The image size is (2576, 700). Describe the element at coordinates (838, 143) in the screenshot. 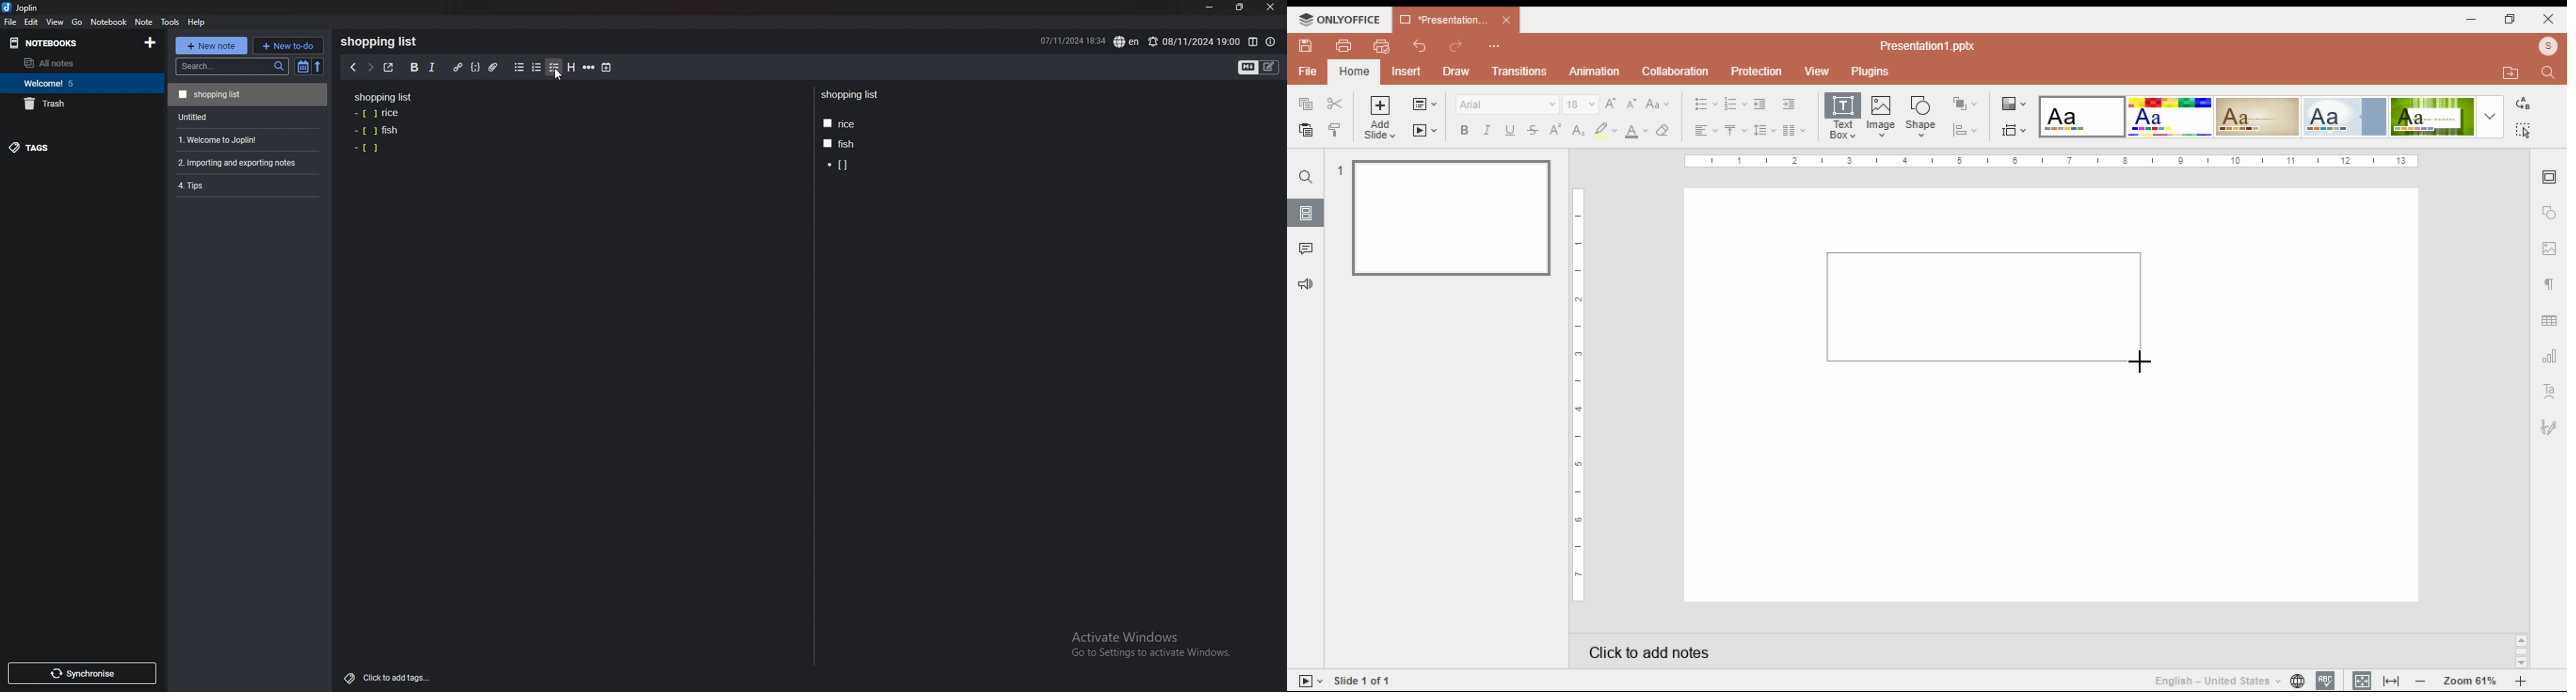

I see `fish` at that location.